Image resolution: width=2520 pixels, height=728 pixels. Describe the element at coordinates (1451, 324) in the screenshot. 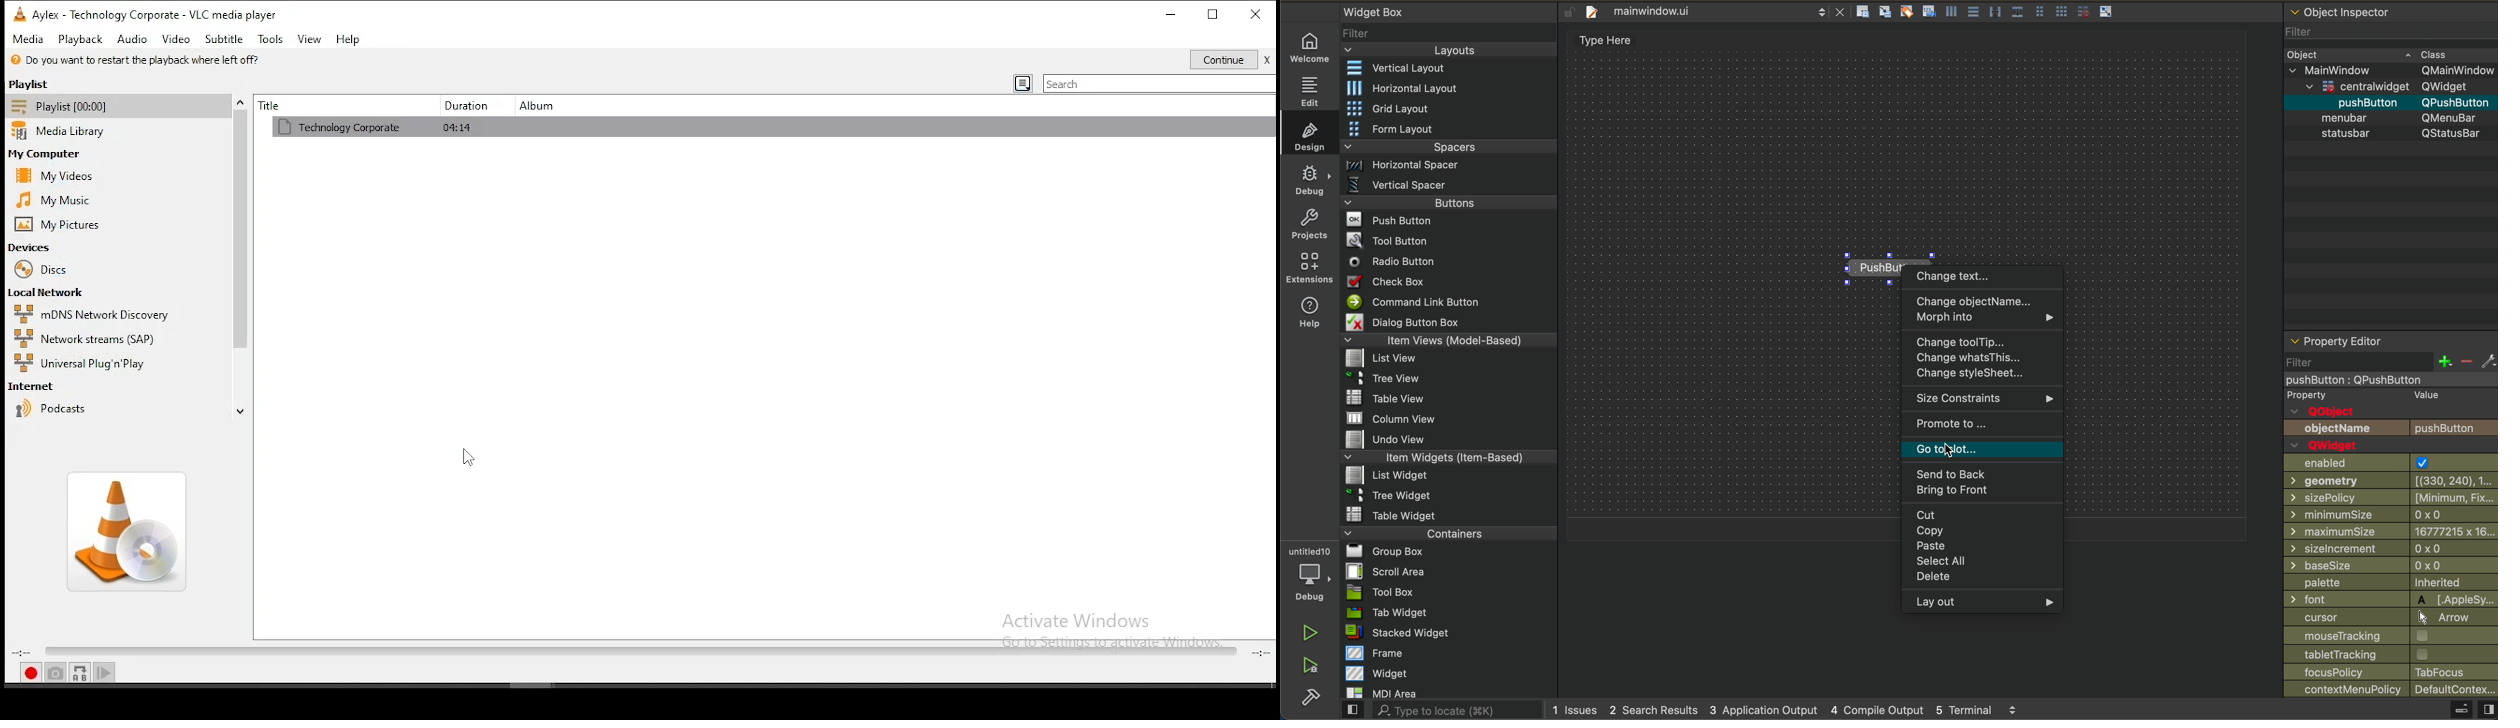

I see `dialog button` at that location.